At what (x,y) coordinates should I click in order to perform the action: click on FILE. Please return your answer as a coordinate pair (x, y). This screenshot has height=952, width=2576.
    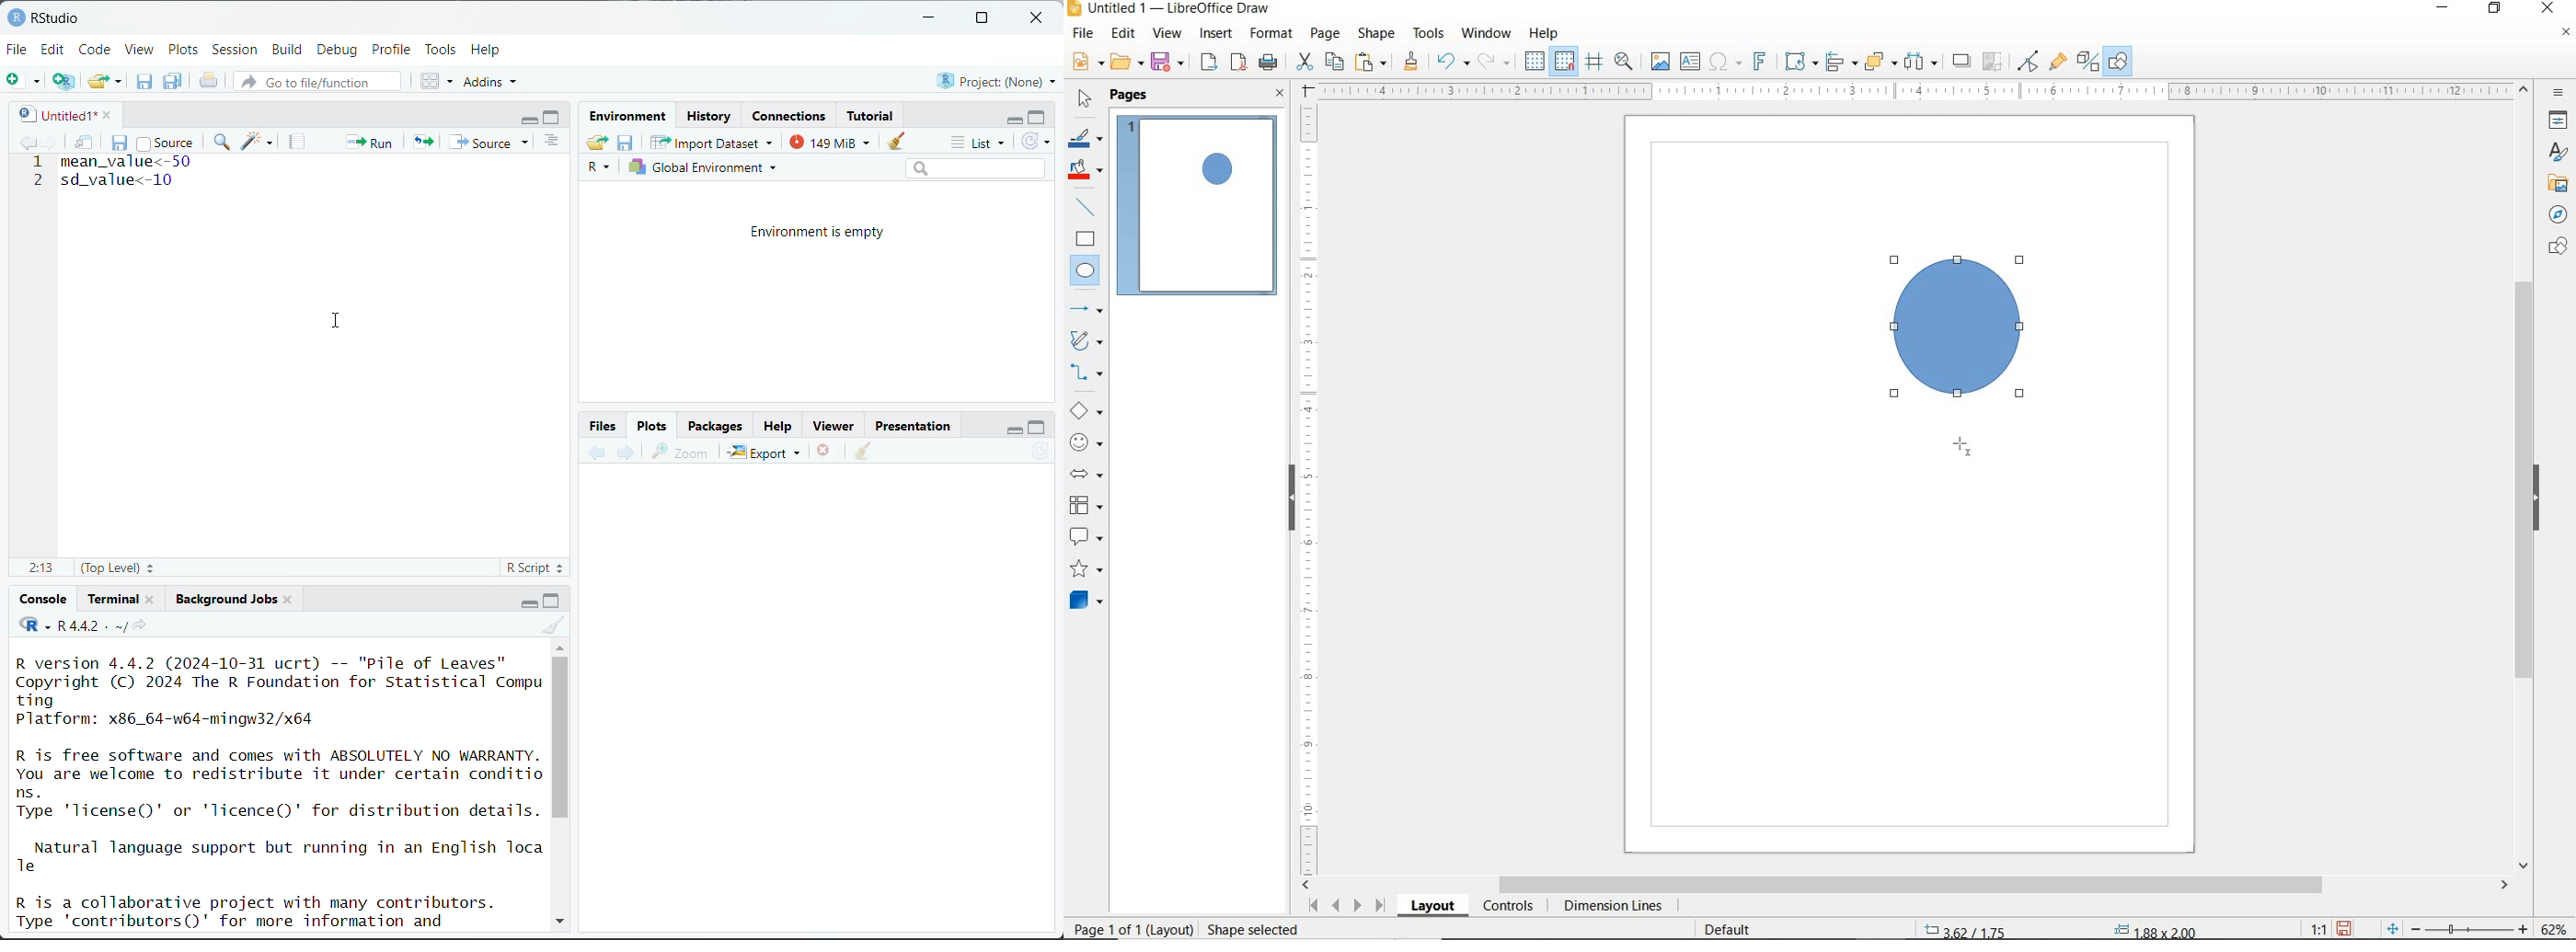
    Looking at the image, I should click on (1084, 36).